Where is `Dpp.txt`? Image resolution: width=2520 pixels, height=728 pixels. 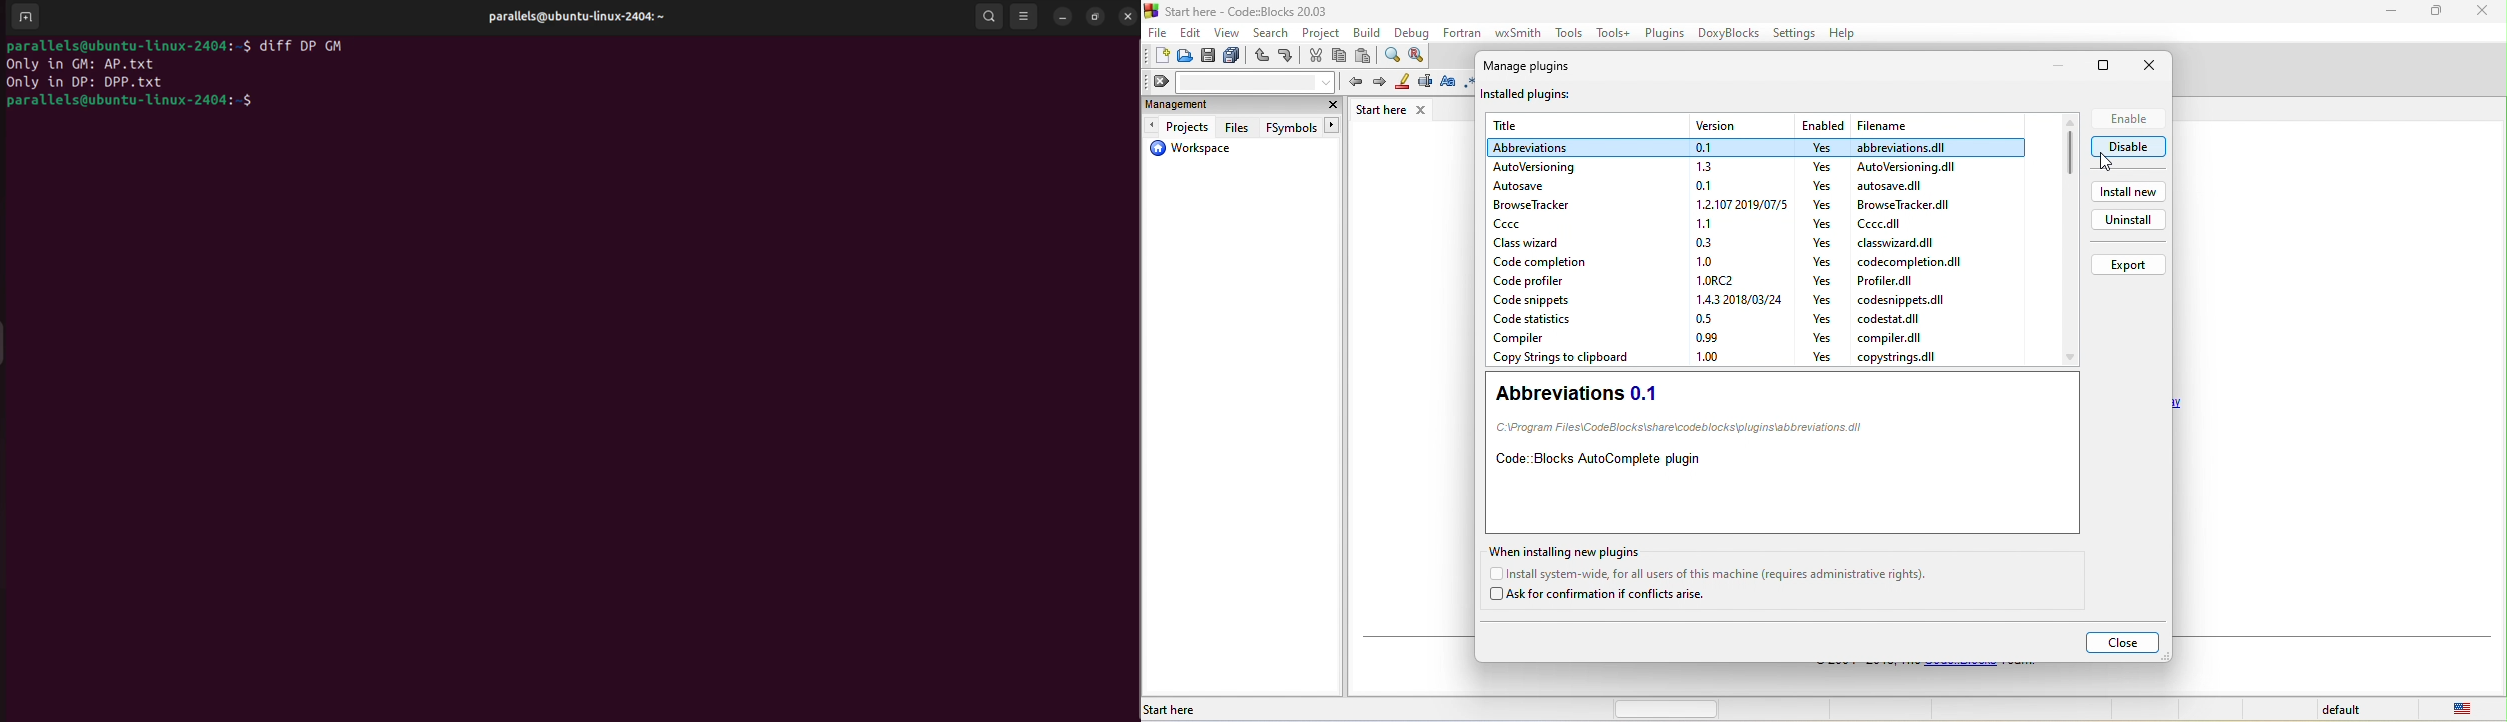 Dpp.txt is located at coordinates (136, 82).